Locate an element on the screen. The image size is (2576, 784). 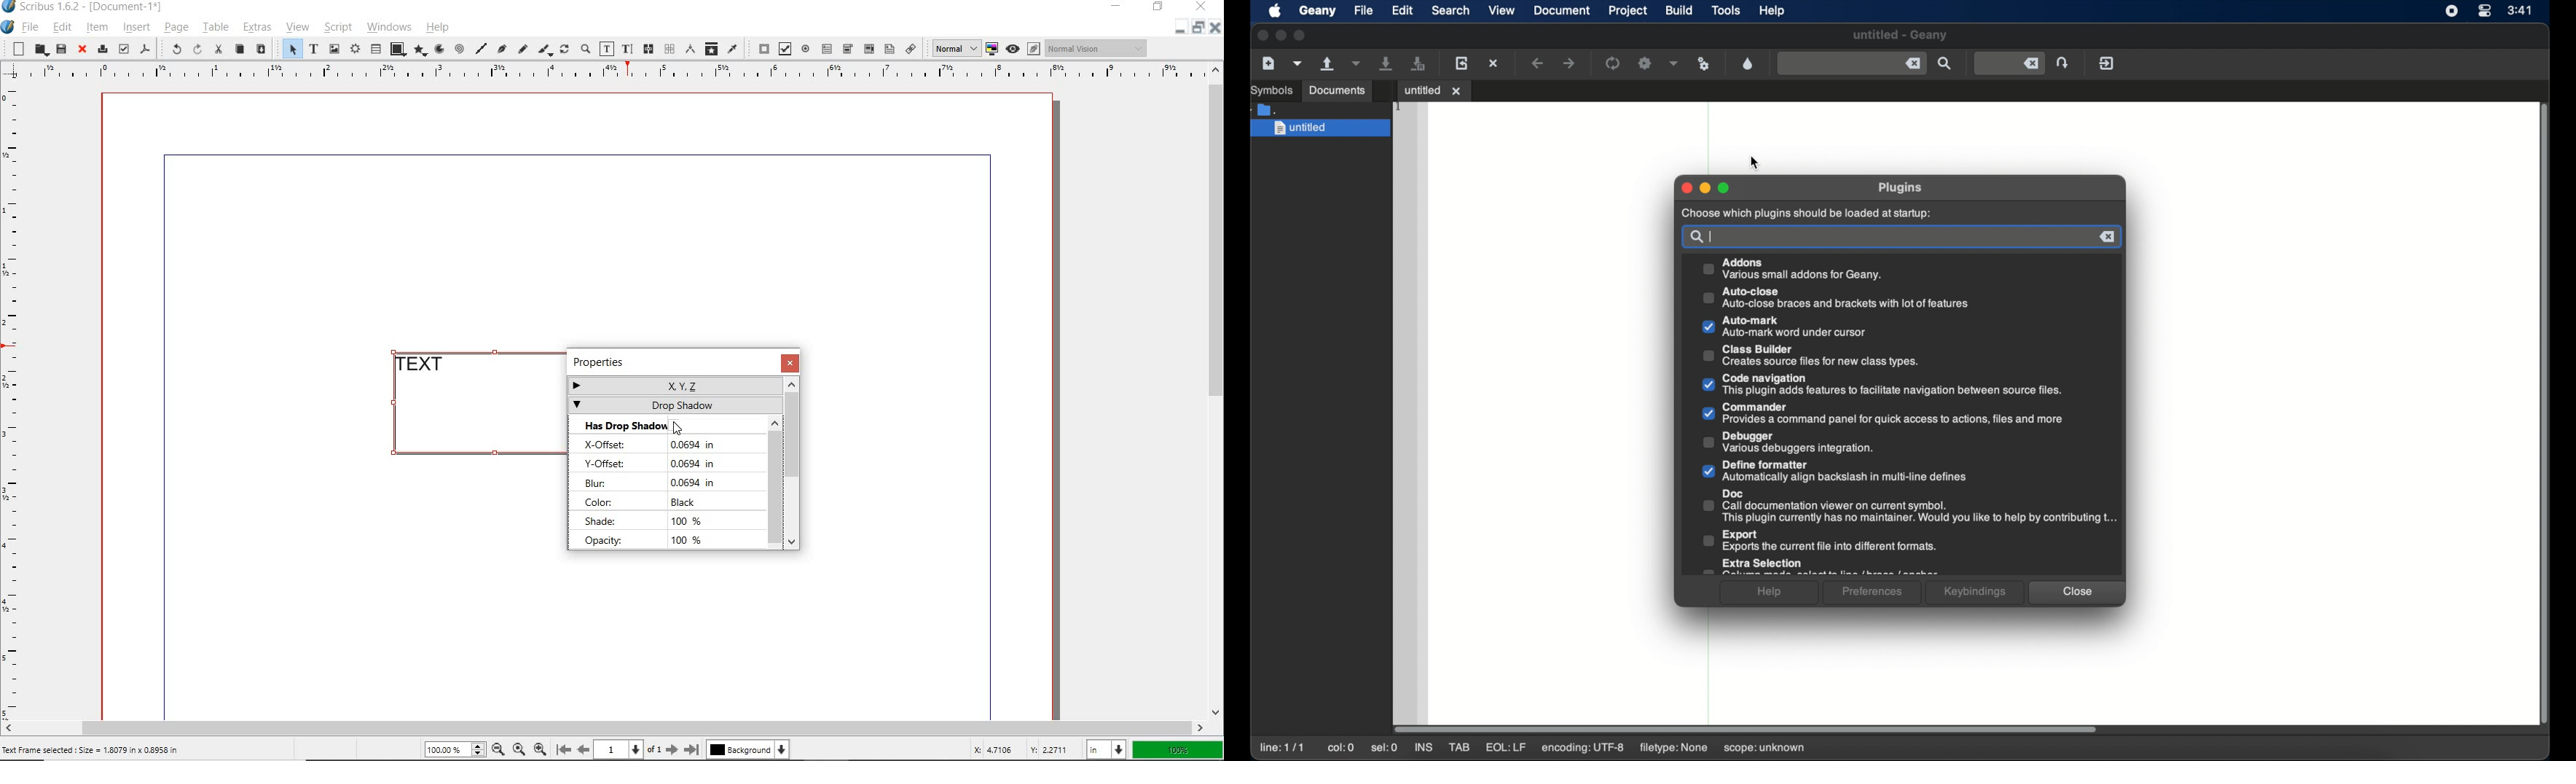
polygon is located at coordinates (421, 51).